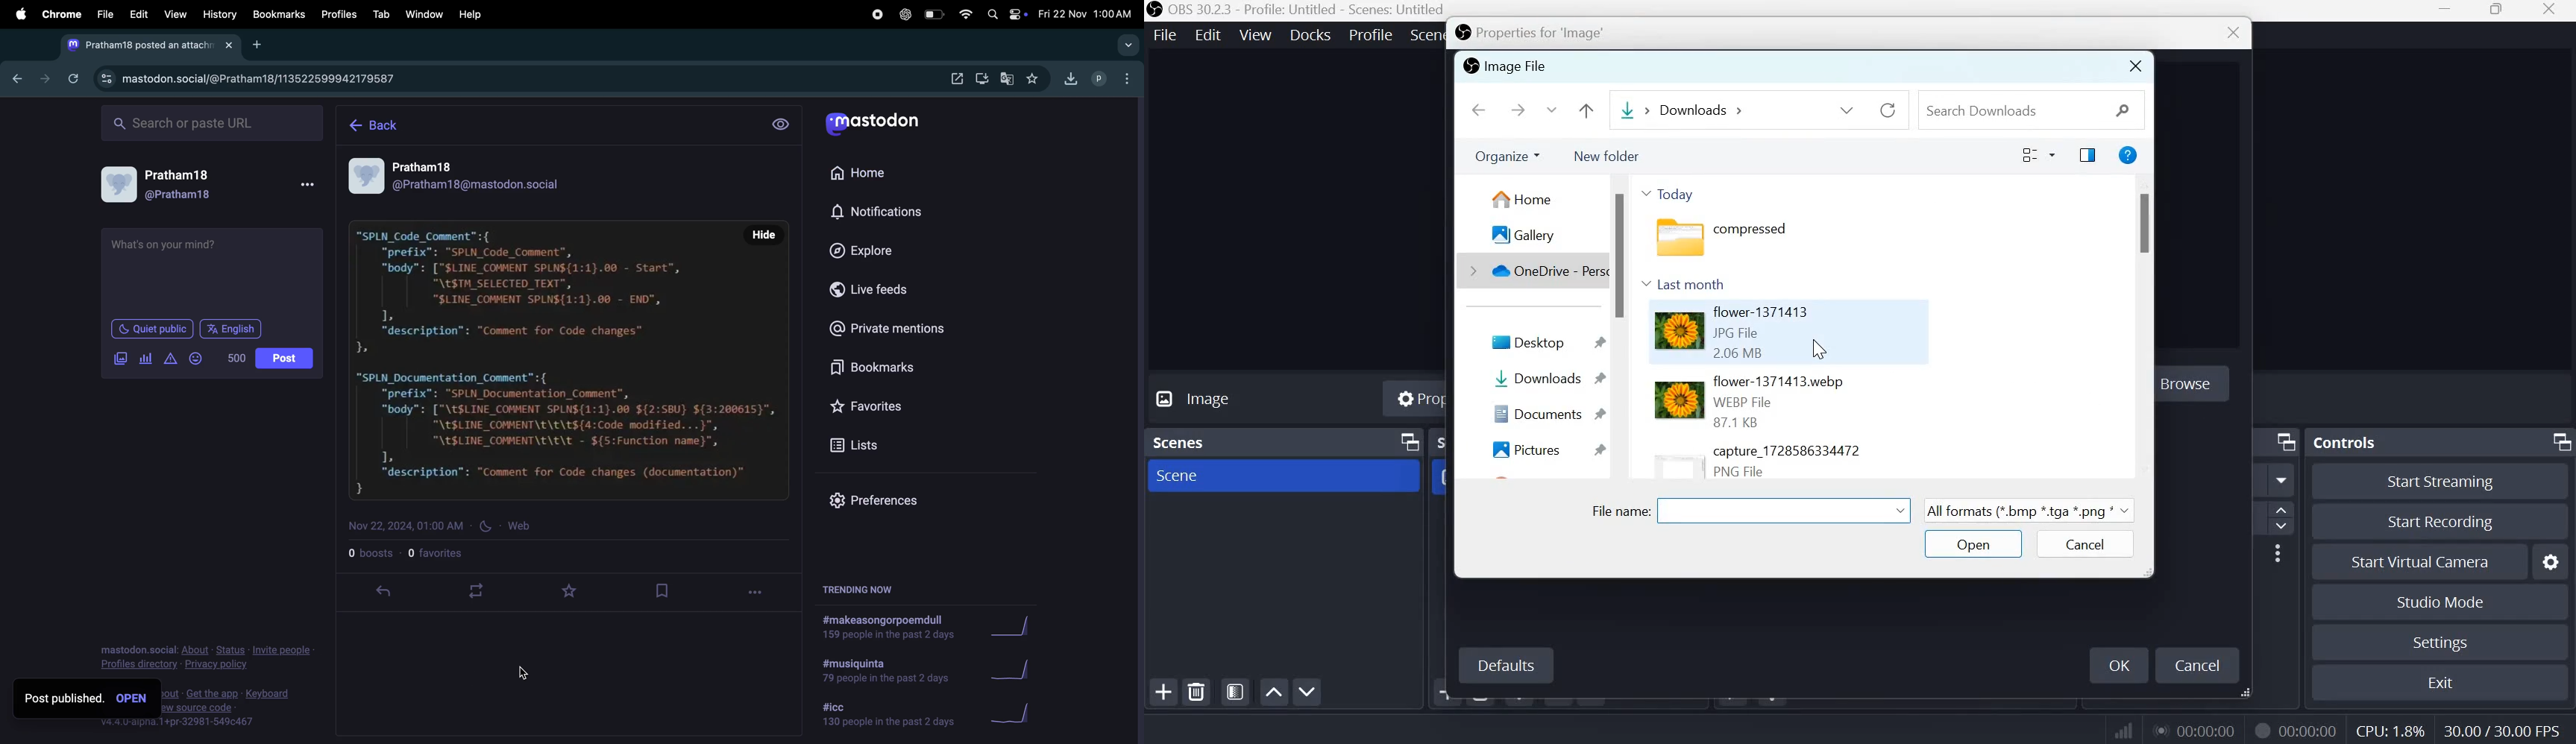 The image size is (2576, 756). I want to click on close tab, so click(232, 46).